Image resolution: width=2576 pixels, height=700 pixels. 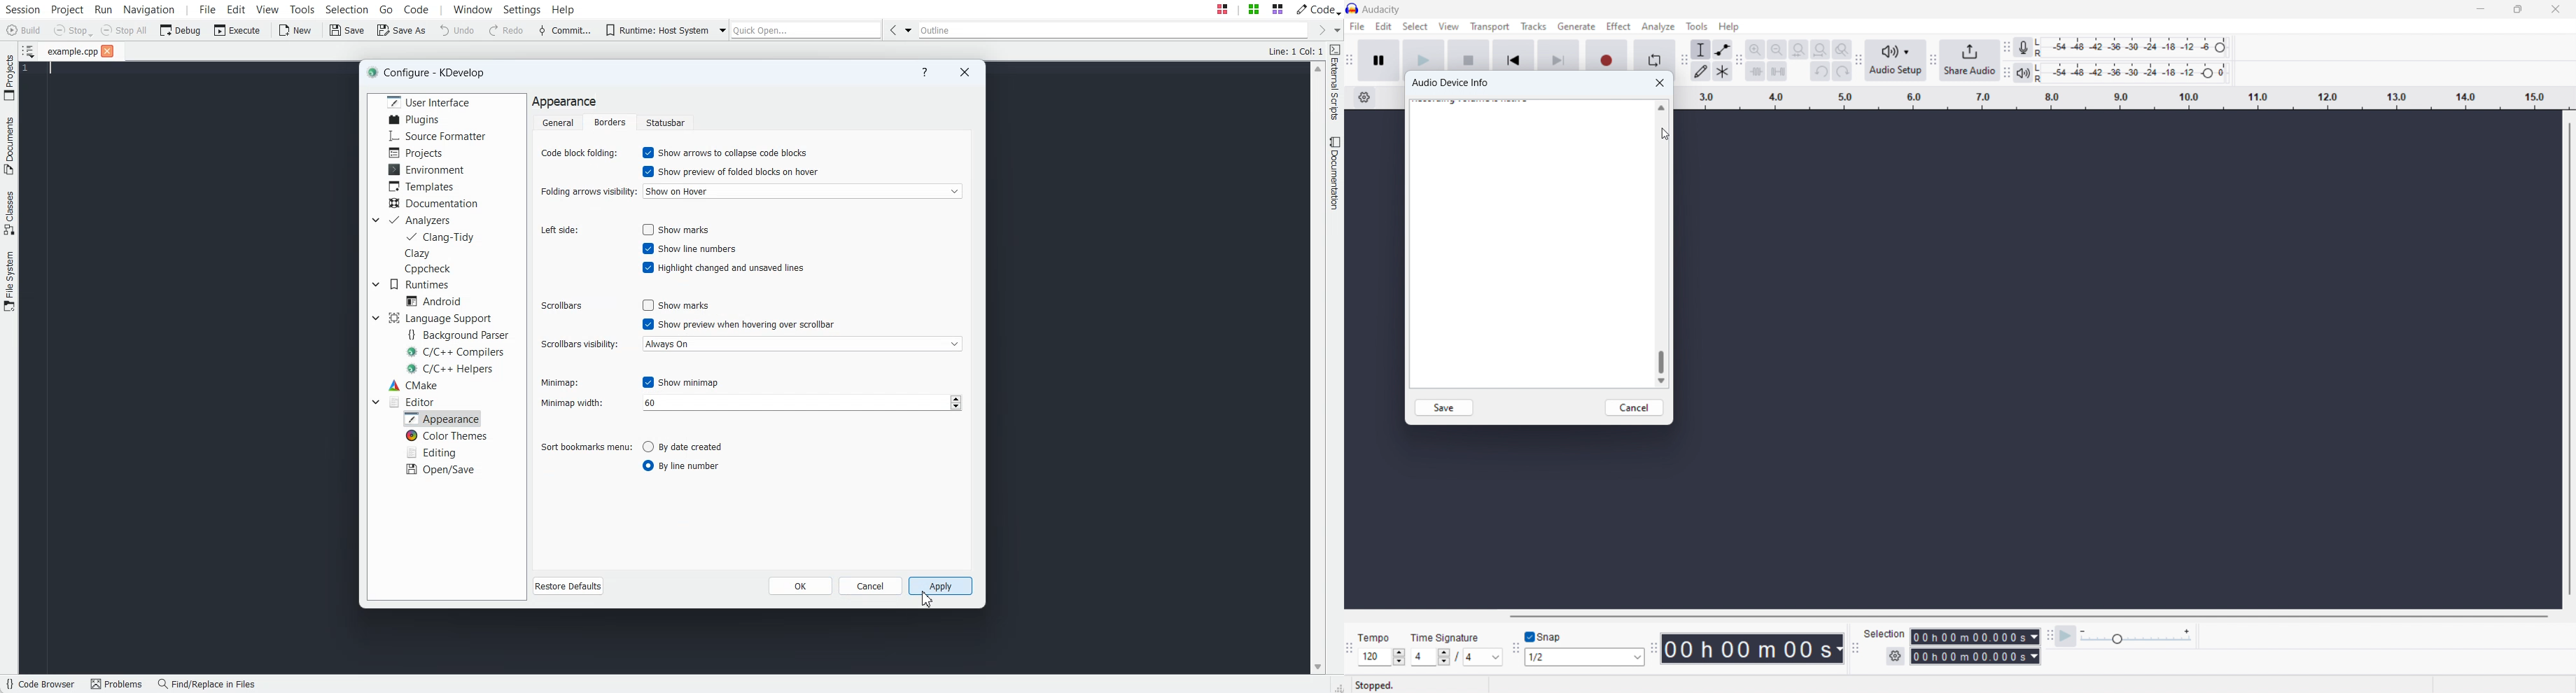 What do you see at coordinates (1654, 56) in the screenshot?
I see `enable loop` at bounding box center [1654, 56].